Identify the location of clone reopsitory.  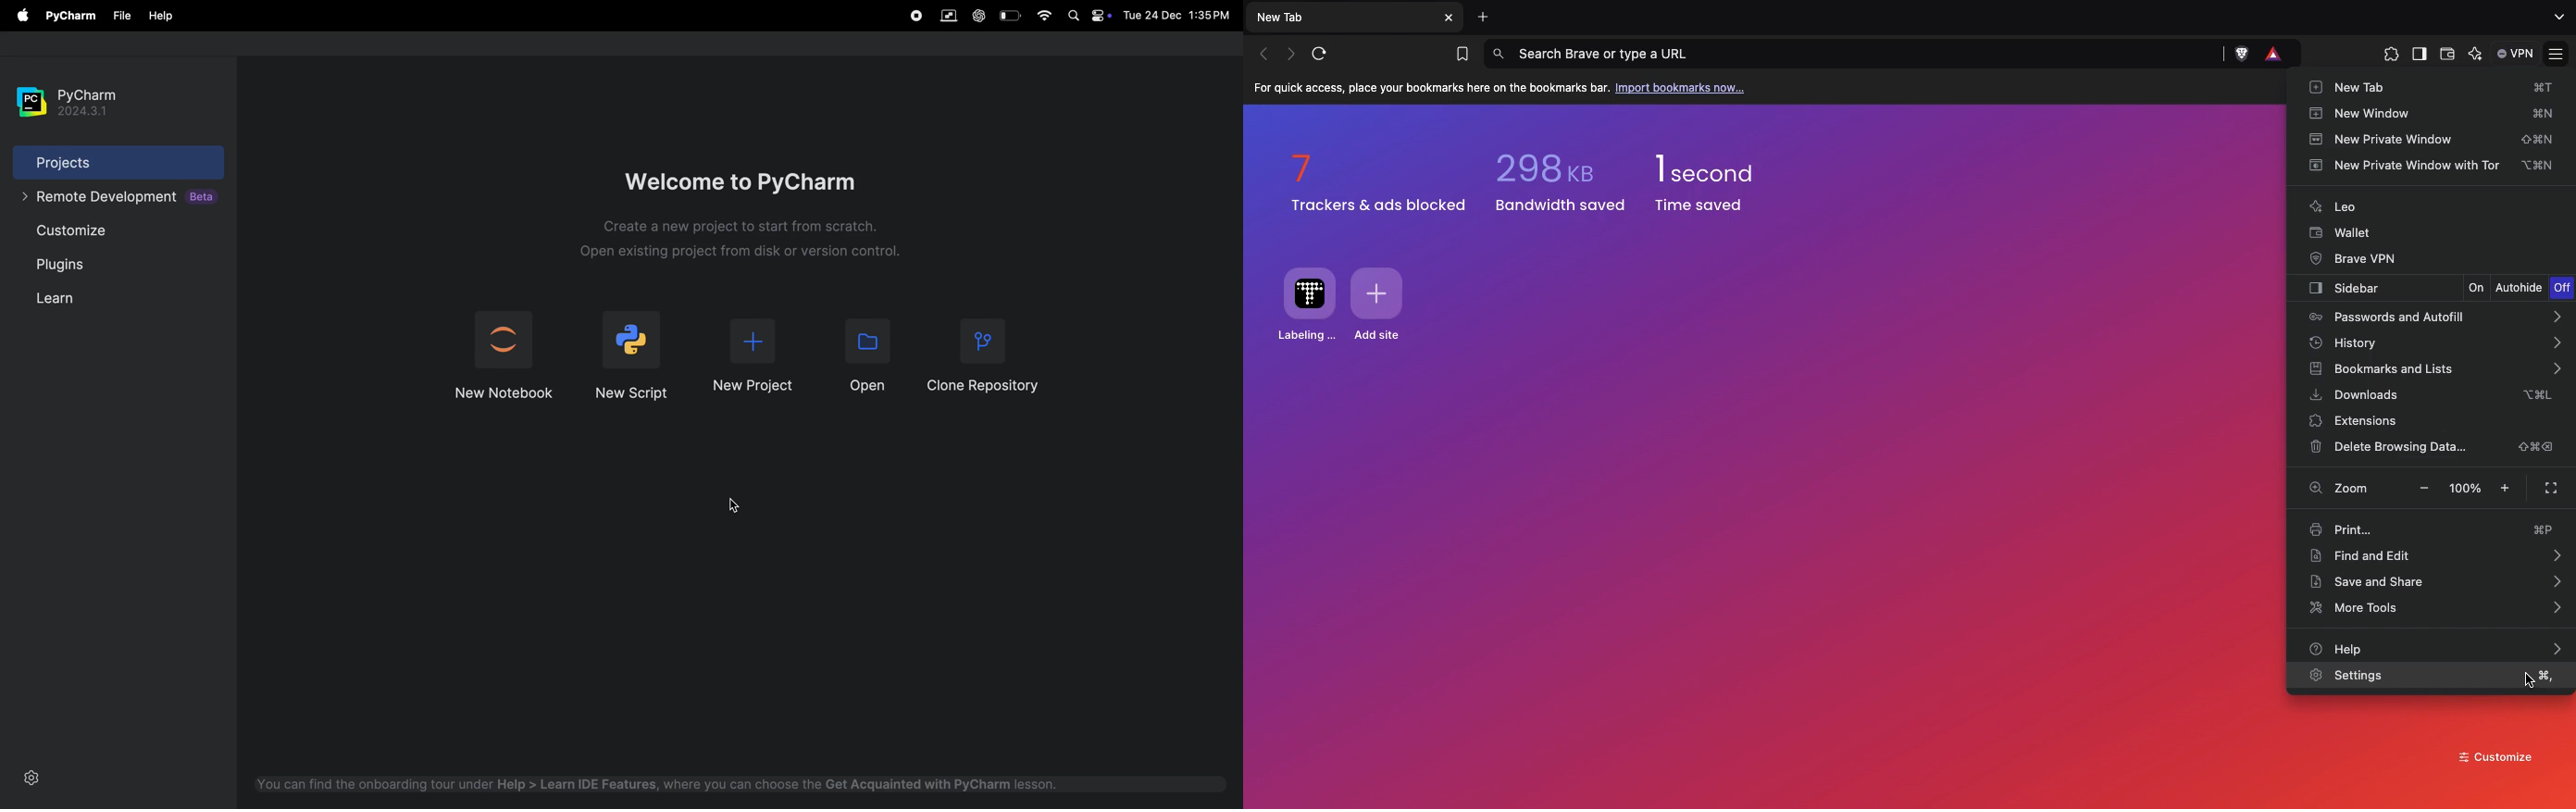
(987, 358).